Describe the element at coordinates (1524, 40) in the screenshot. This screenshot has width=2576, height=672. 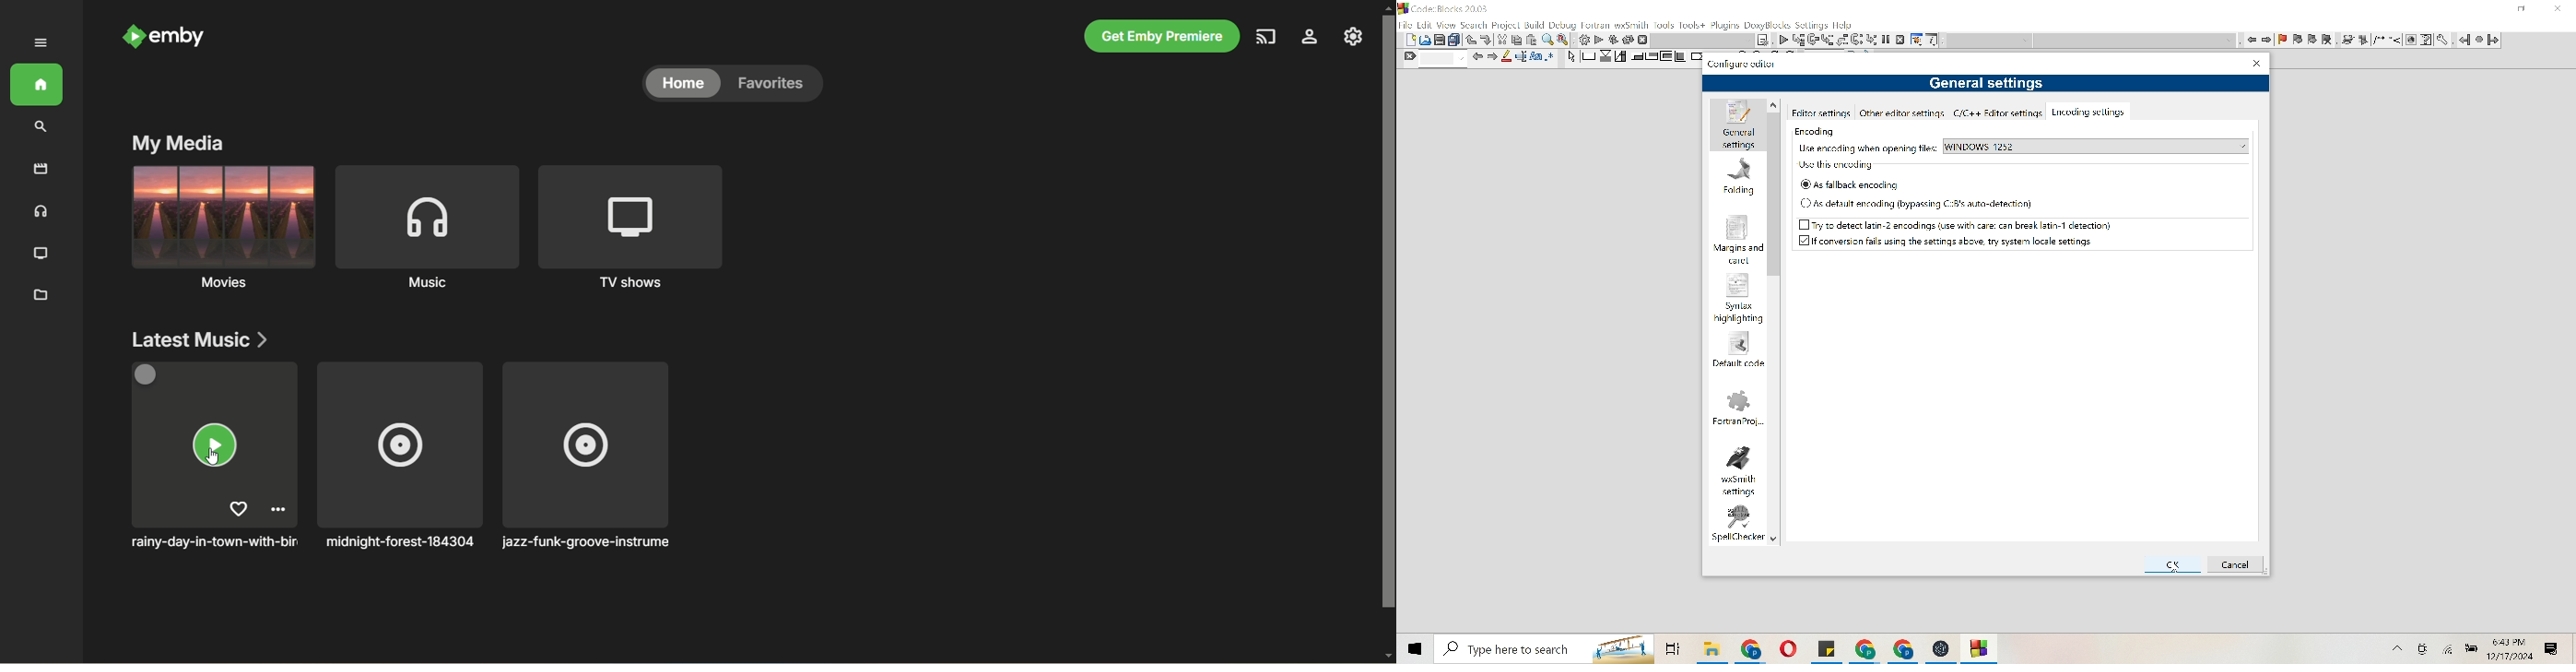
I see `Cut` at that location.